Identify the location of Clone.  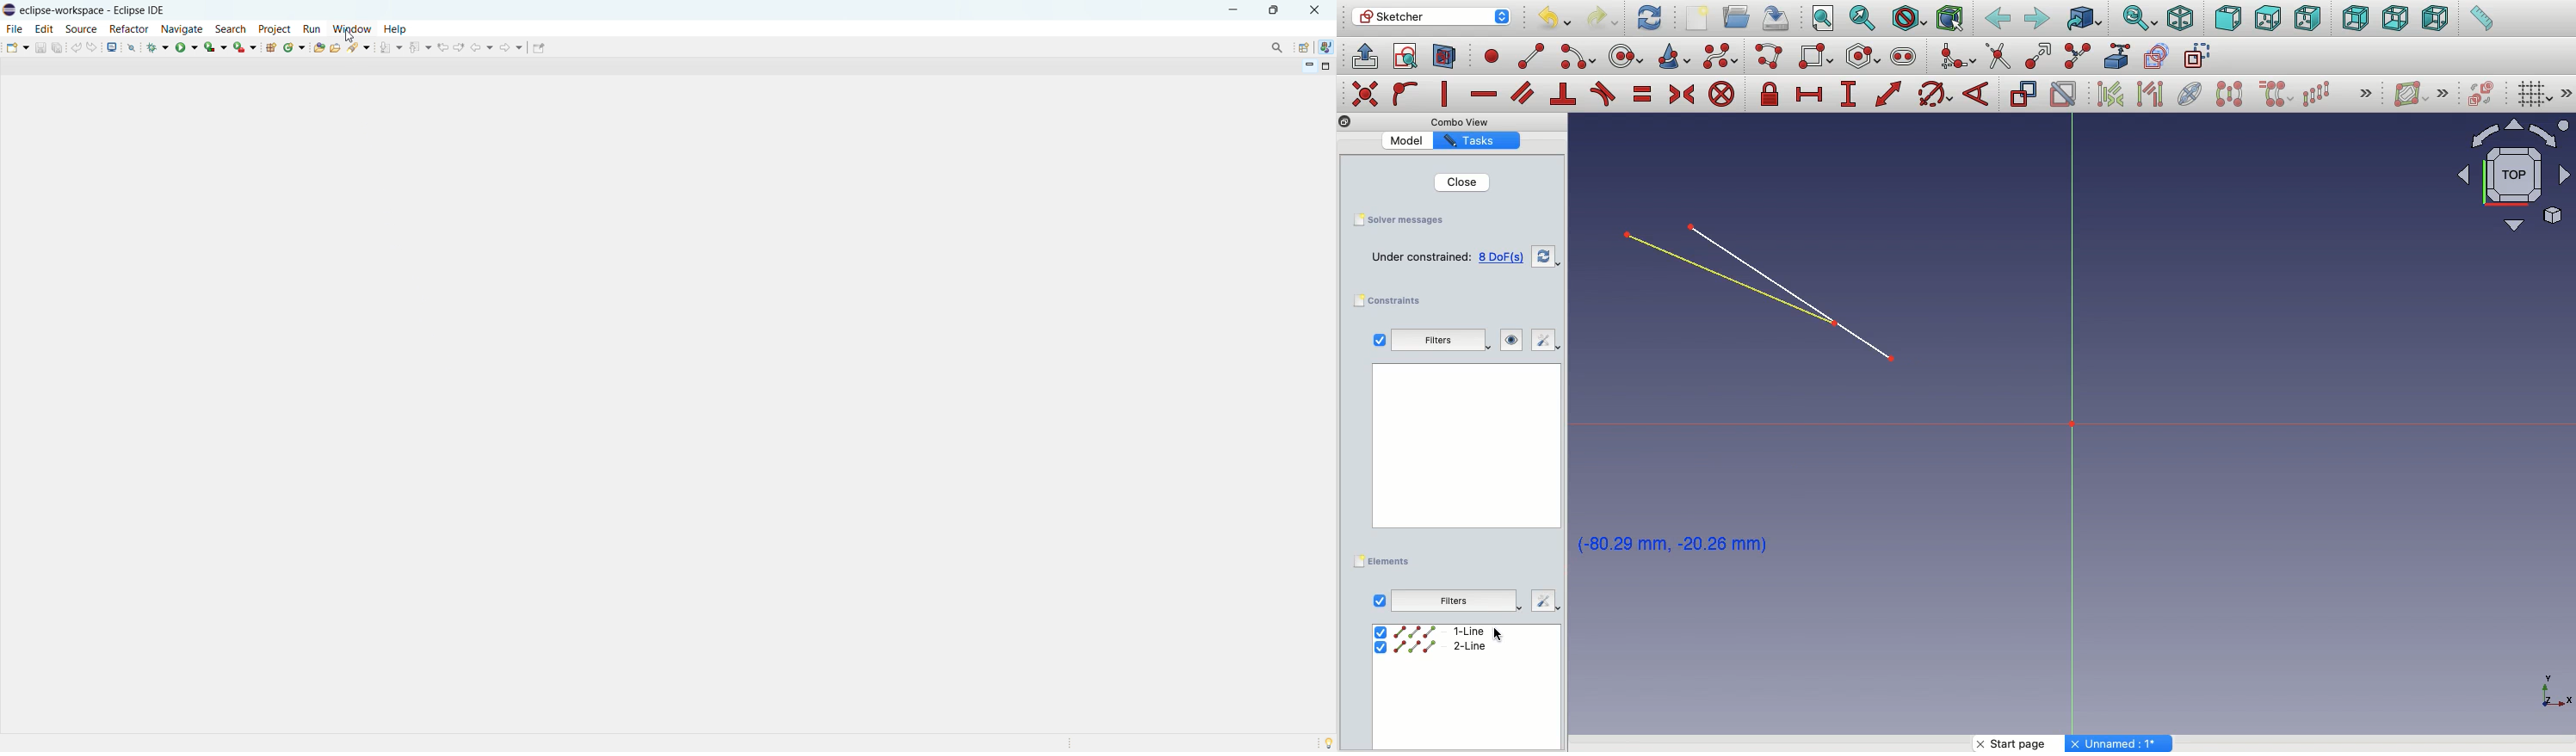
(2277, 96).